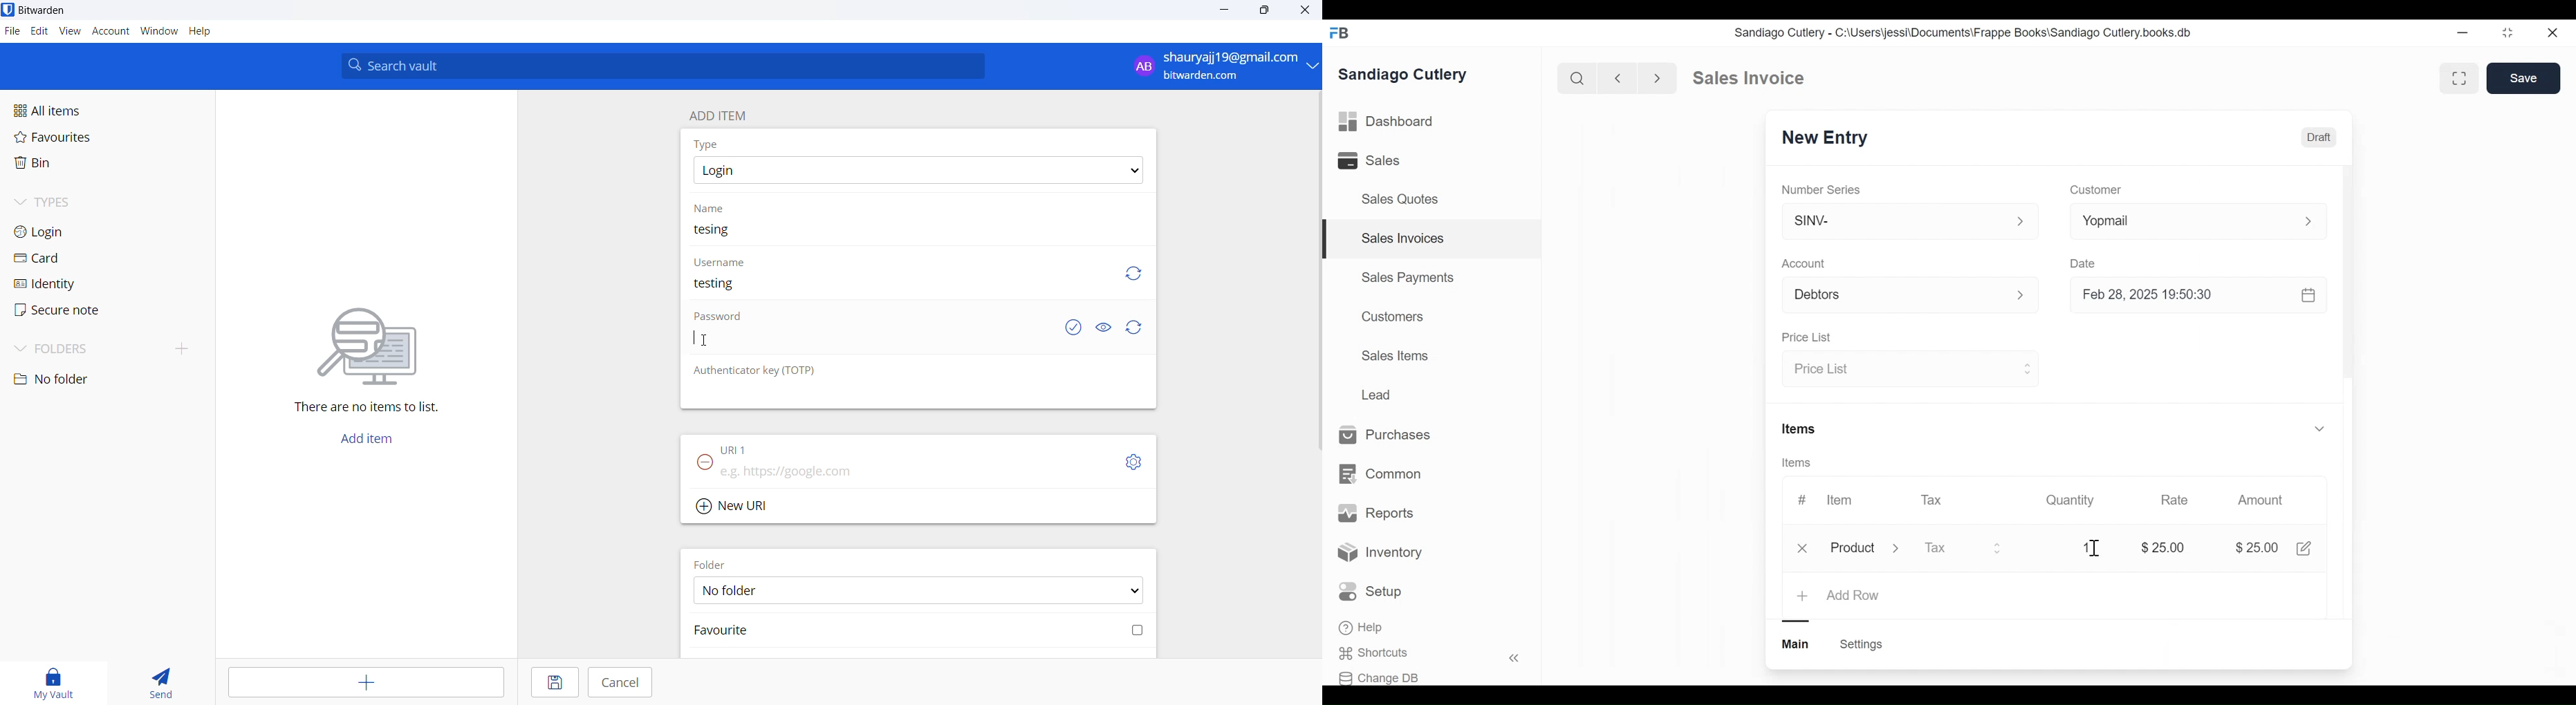 This screenshot has height=728, width=2576. Describe the element at coordinates (1403, 239) in the screenshot. I see `Sales Invoices` at that location.